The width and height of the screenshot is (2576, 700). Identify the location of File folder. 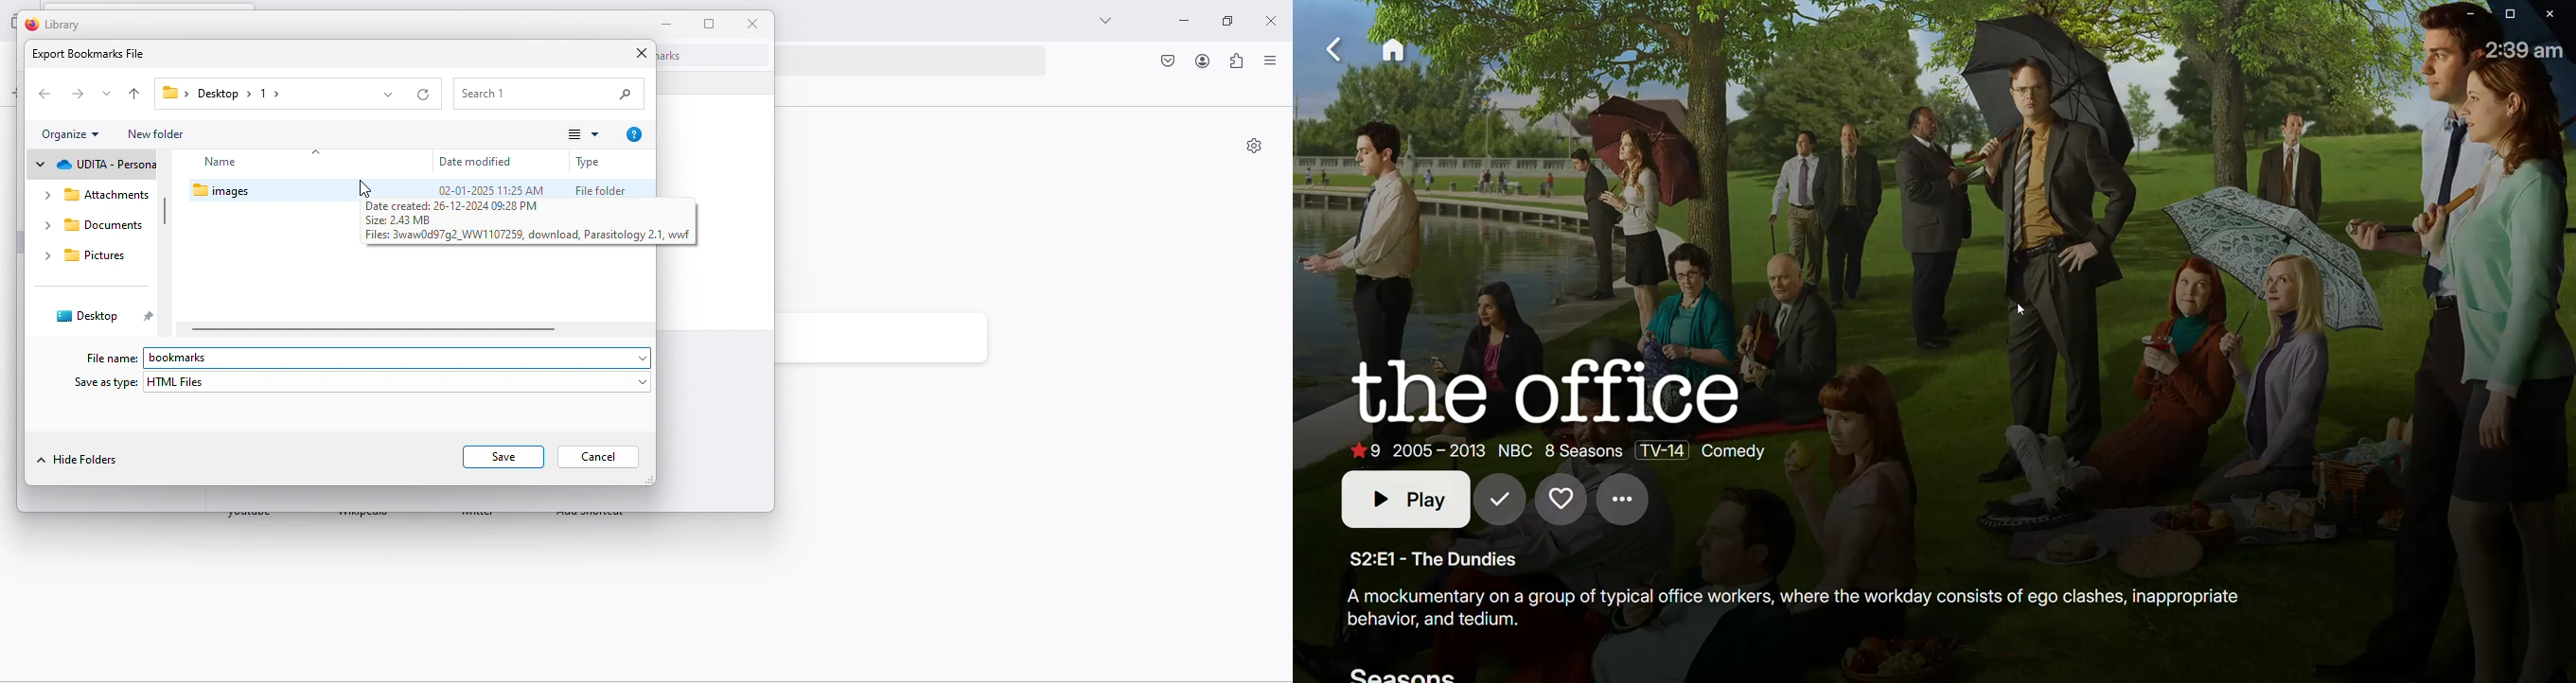
(601, 190).